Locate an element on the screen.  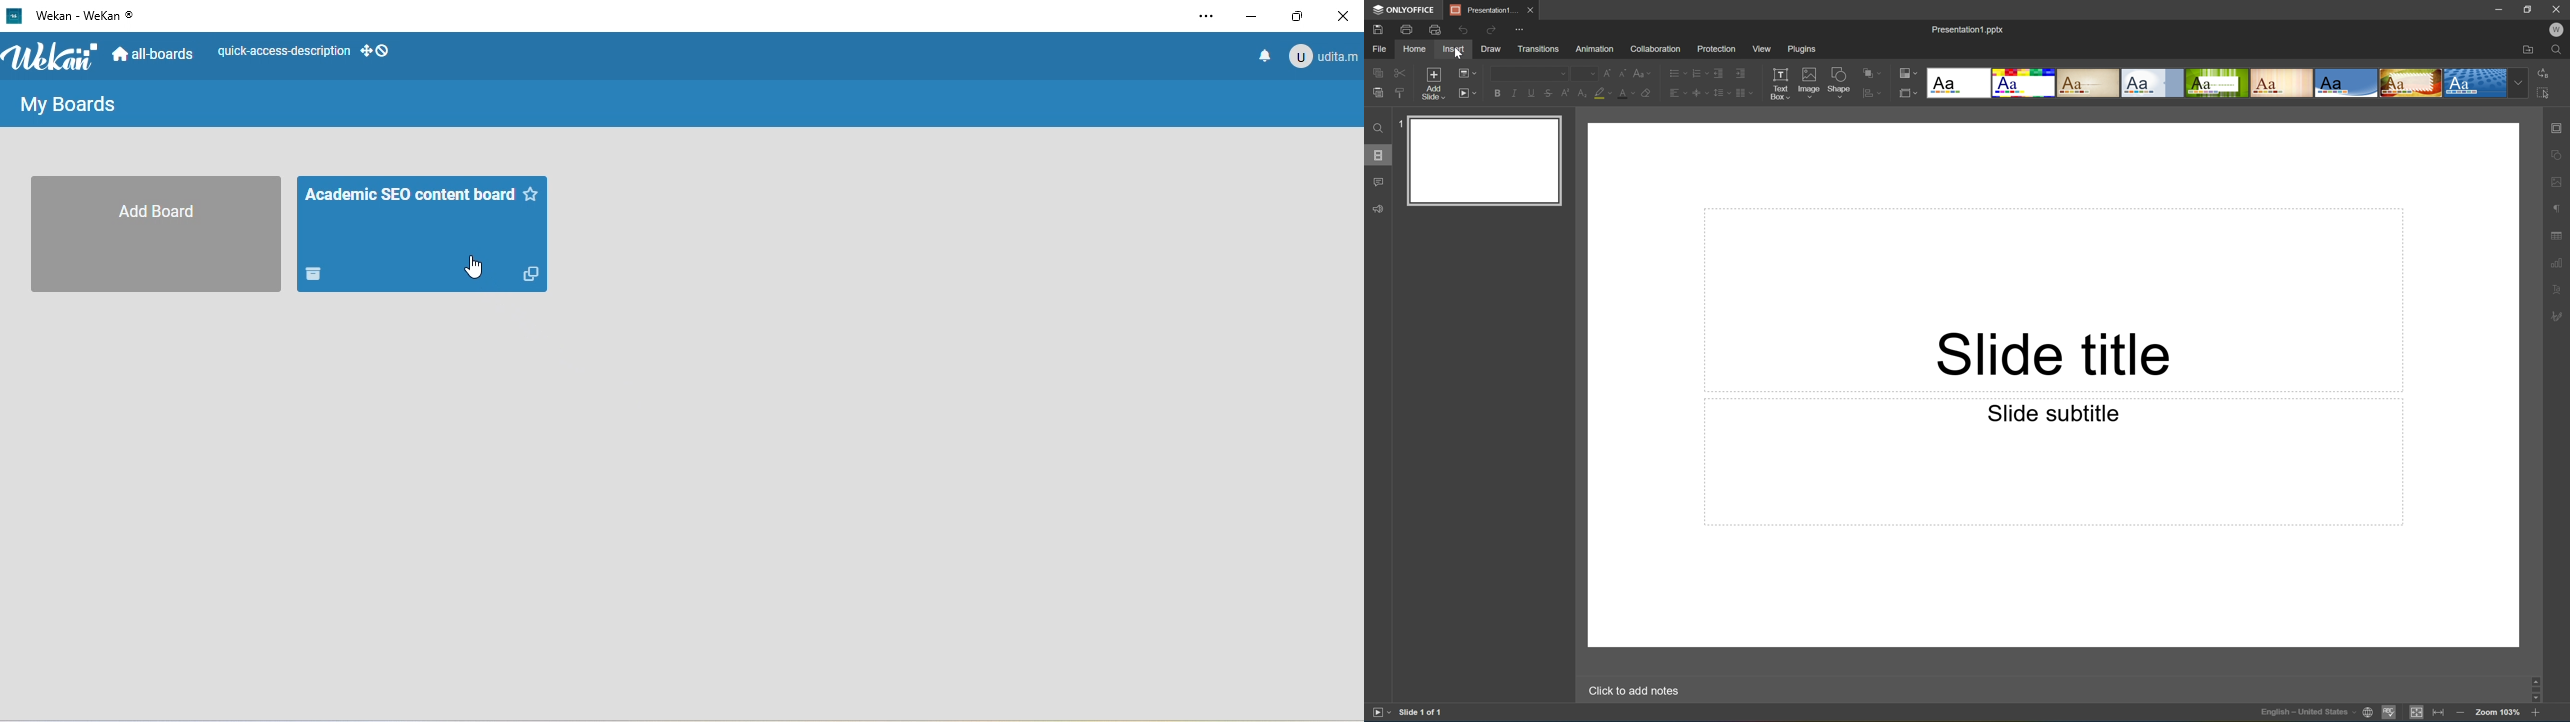
Image settings is located at coordinates (2560, 180).